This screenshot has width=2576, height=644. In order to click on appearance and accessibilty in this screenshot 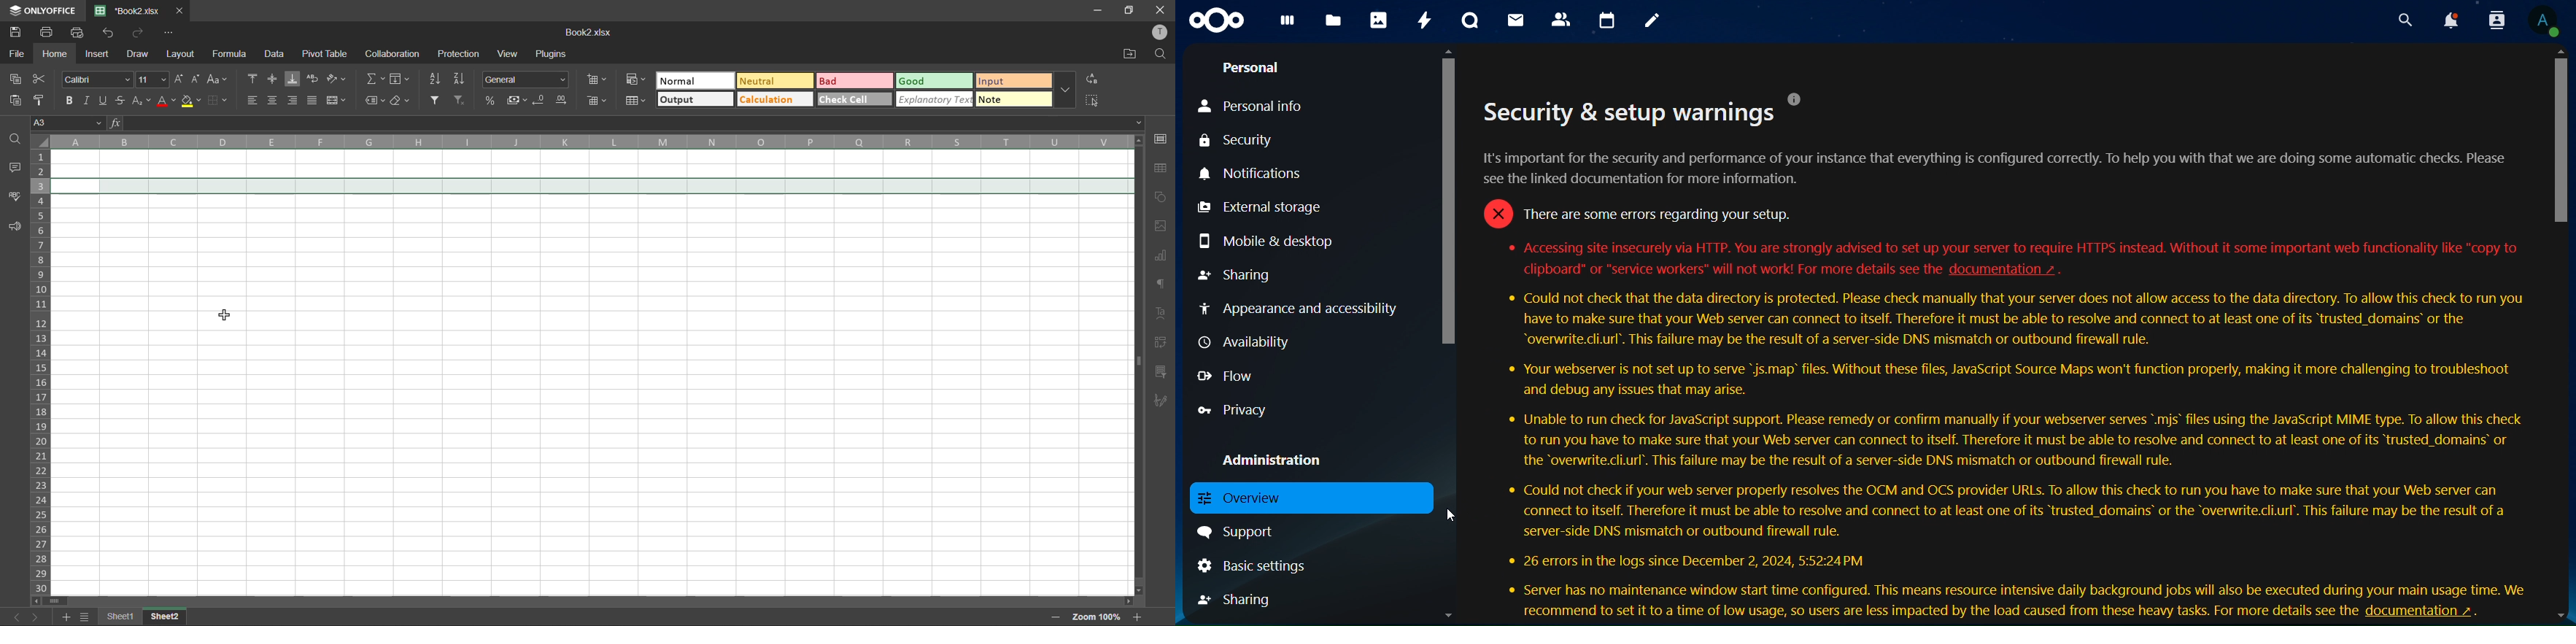, I will do `click(1303, 309)`.